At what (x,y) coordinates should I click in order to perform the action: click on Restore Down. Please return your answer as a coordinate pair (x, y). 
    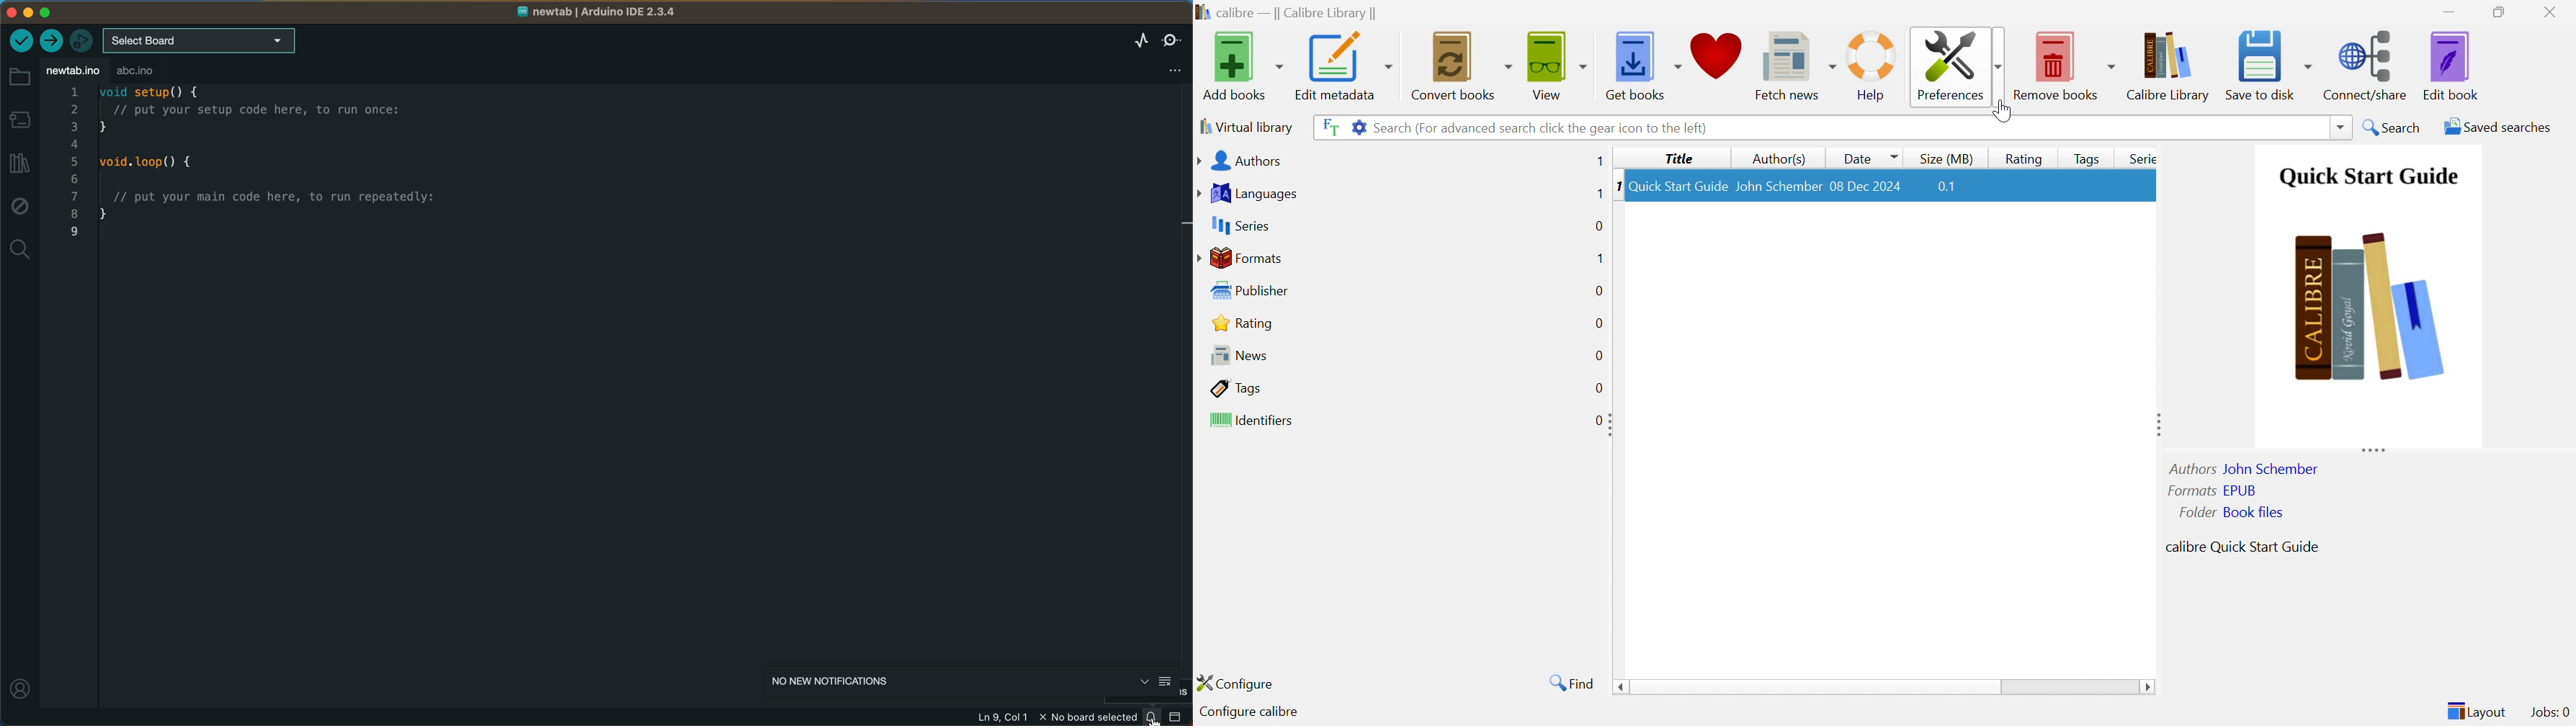
    Looking at the image, I should click on (2503, 13).